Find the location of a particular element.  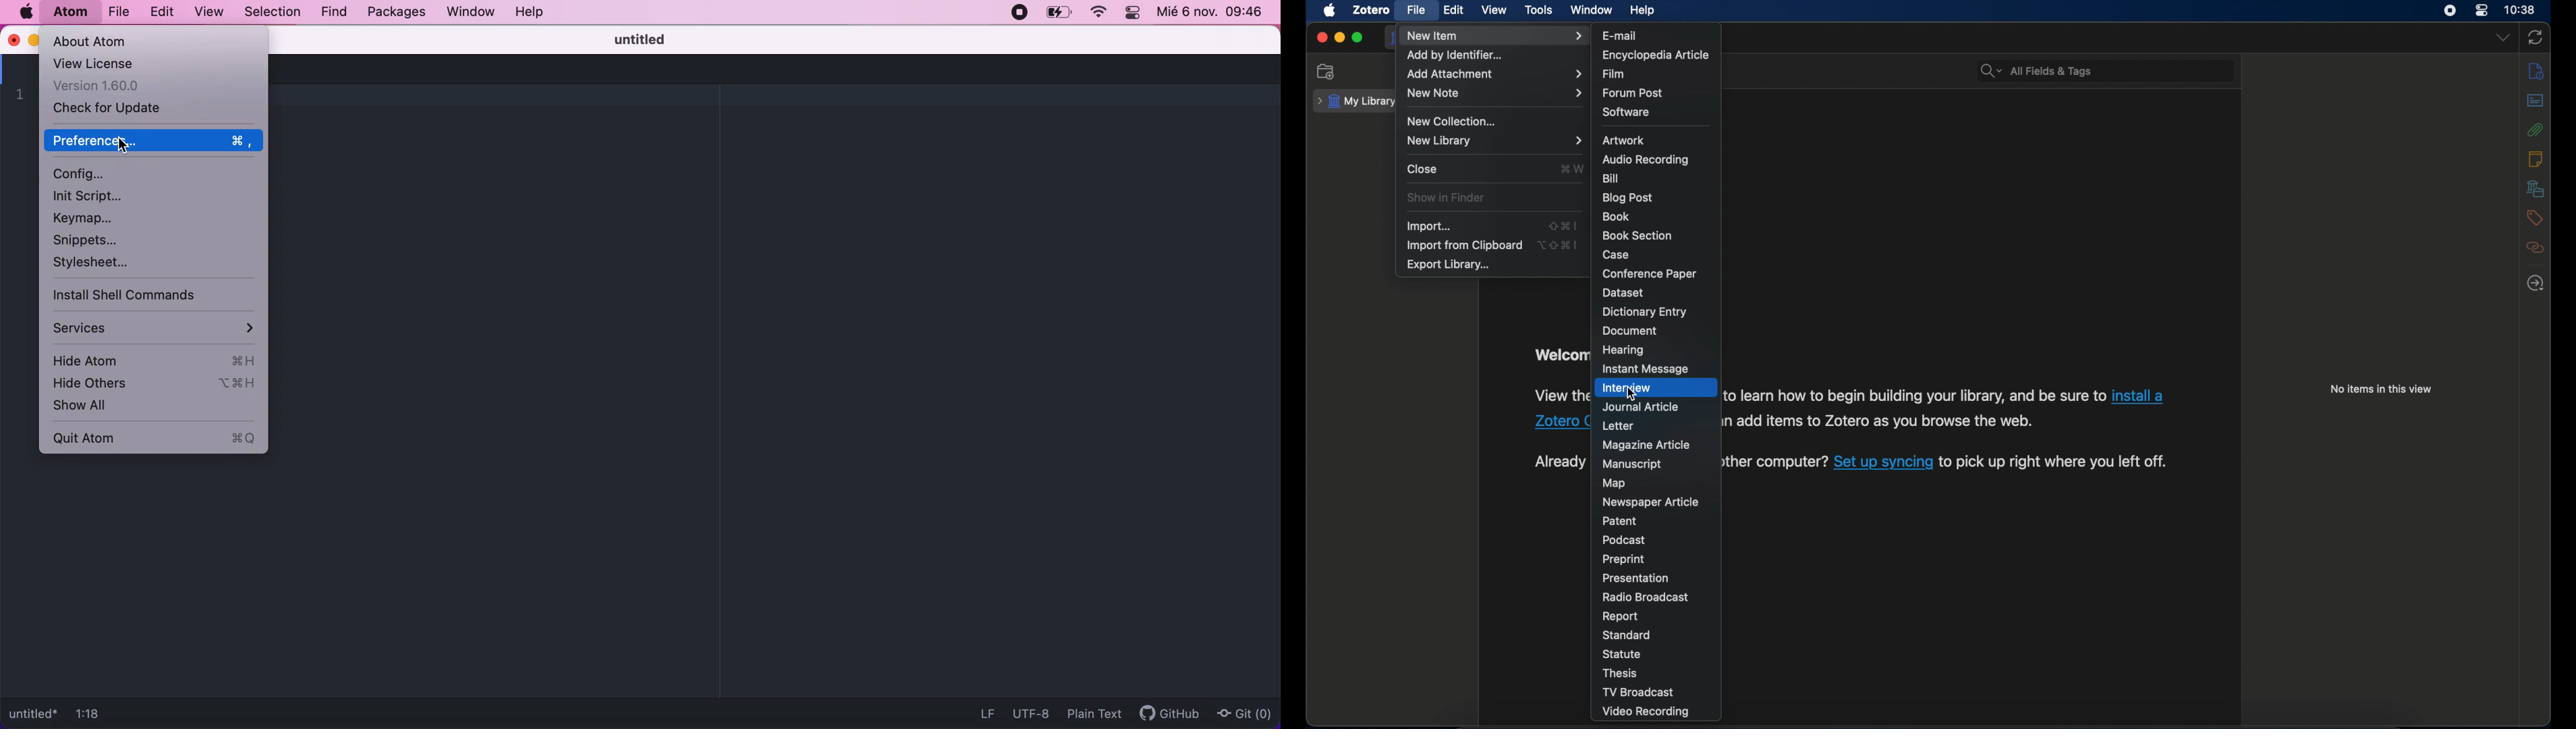

view the is located at coordinates (1559, 395).